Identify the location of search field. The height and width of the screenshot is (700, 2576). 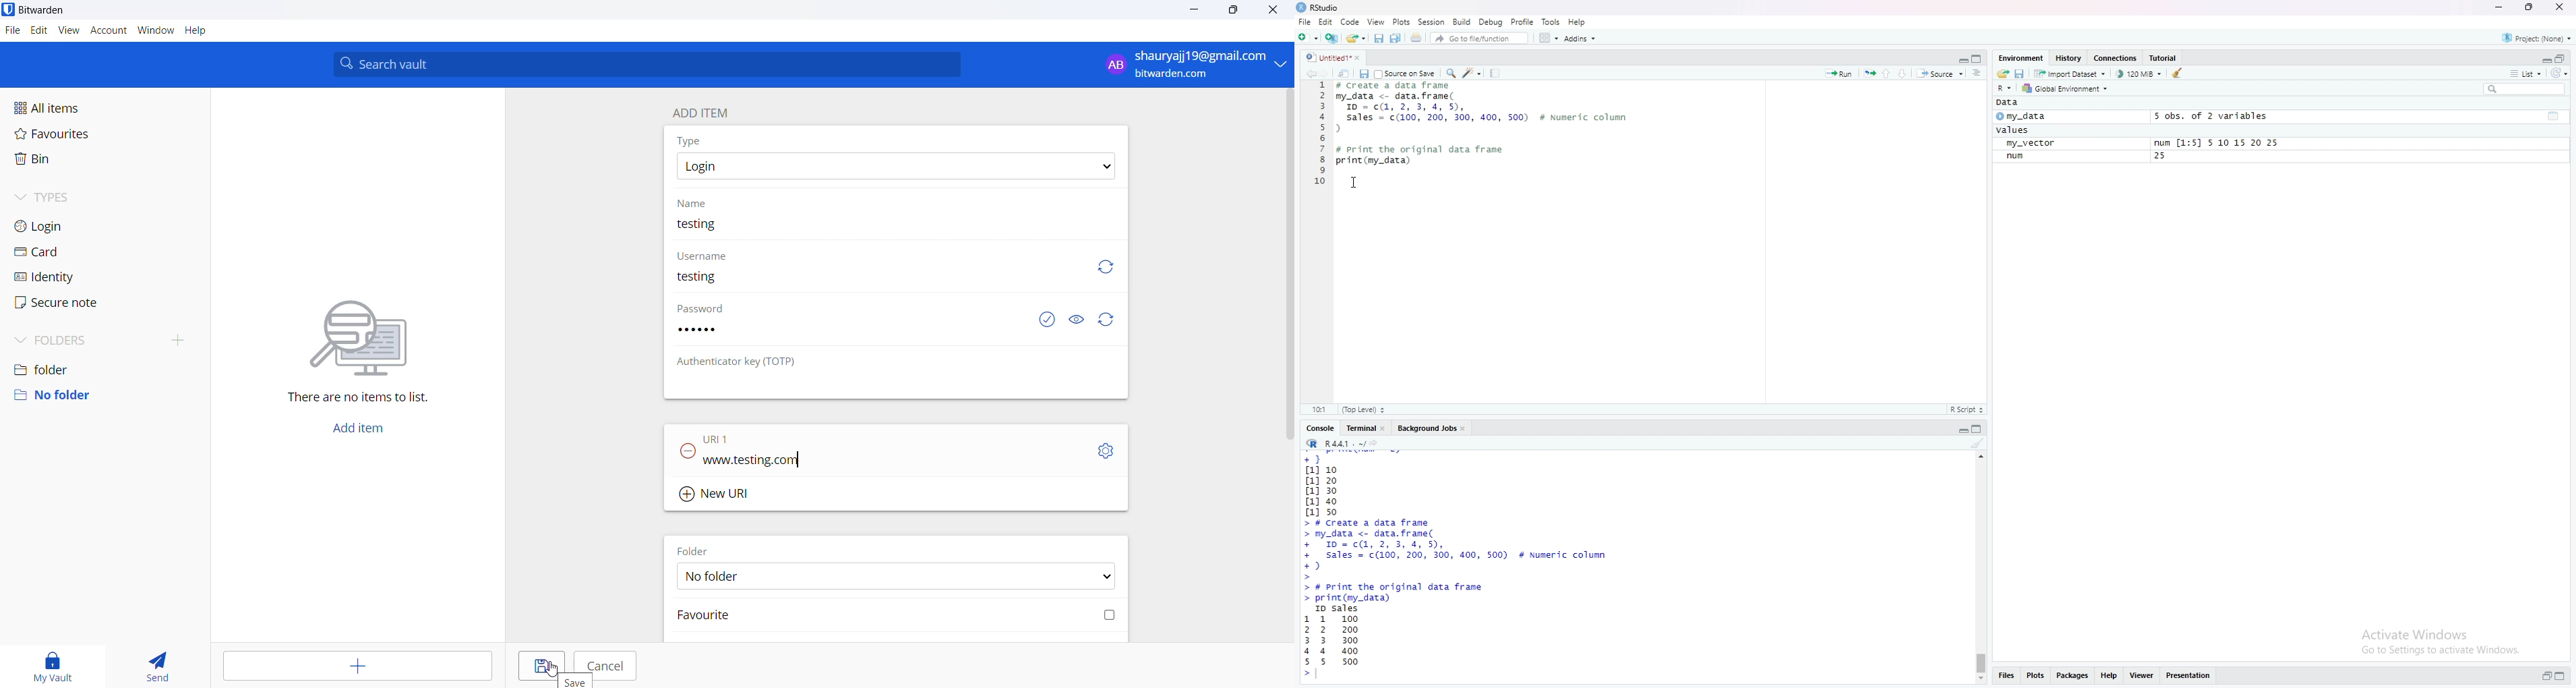
(2523, 90).